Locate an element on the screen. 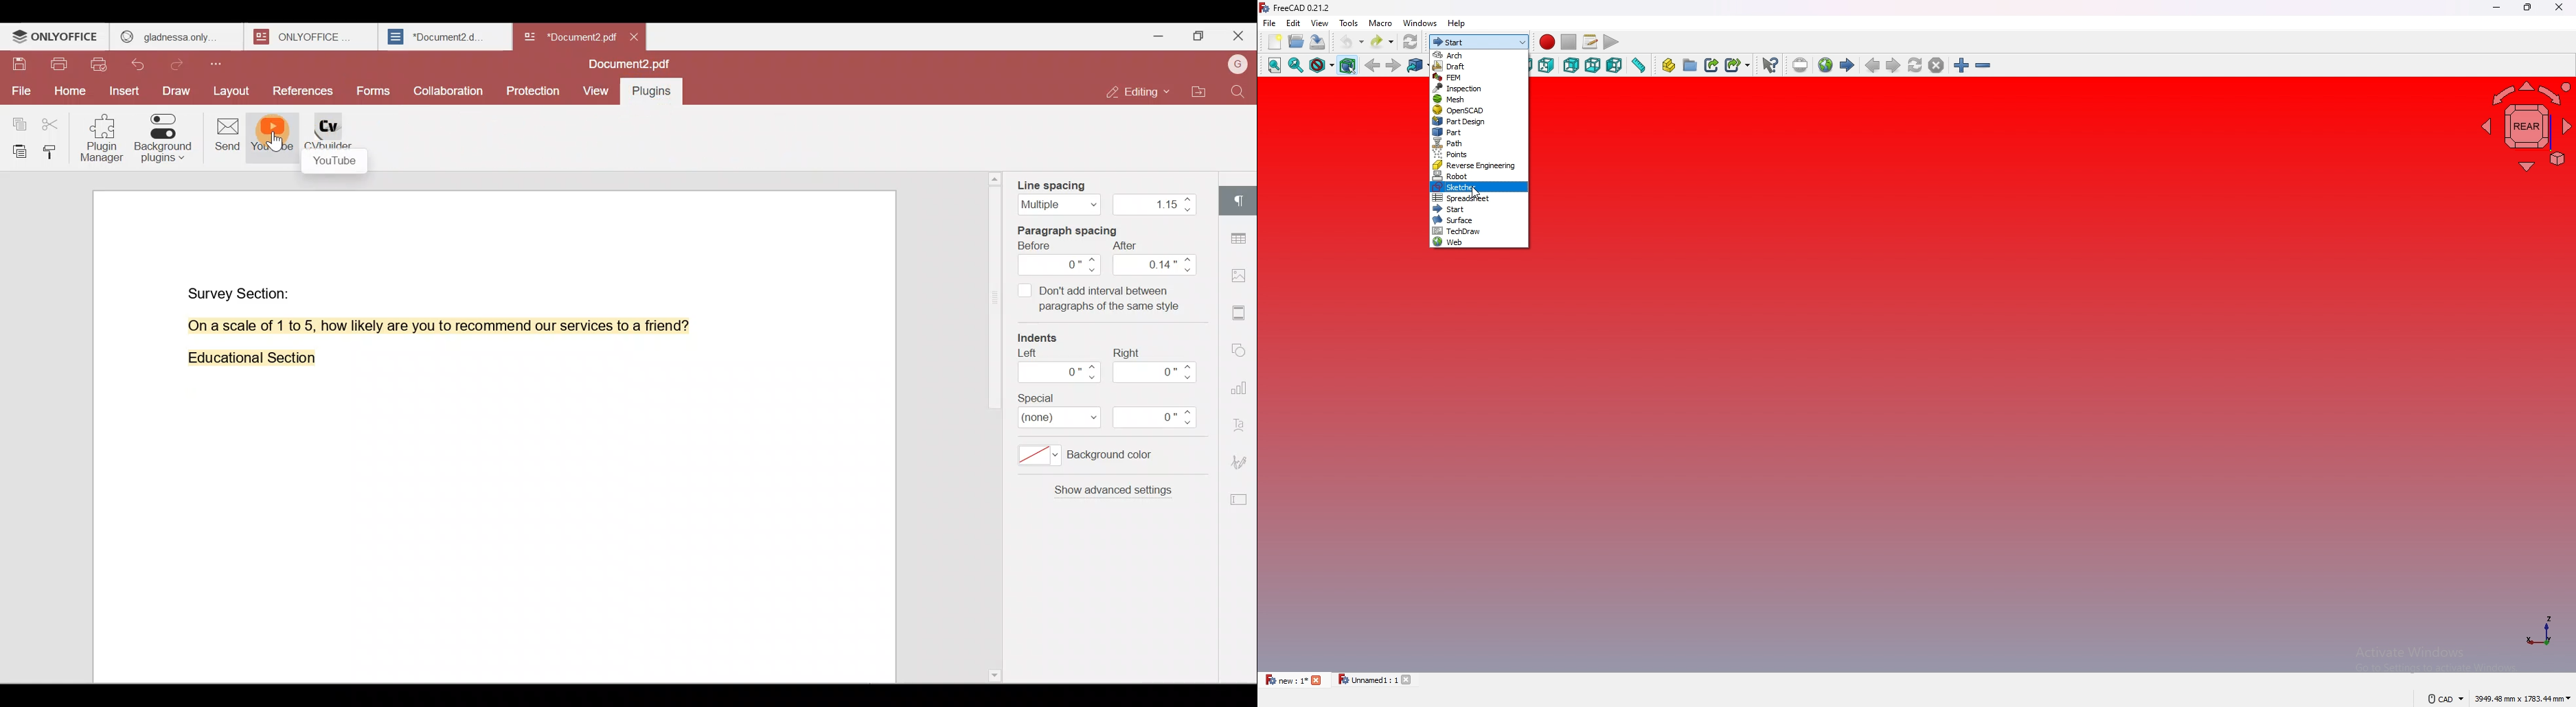 The width and height of the screenshot is (2576, 728). macros is located at coordinates (1590, 42).